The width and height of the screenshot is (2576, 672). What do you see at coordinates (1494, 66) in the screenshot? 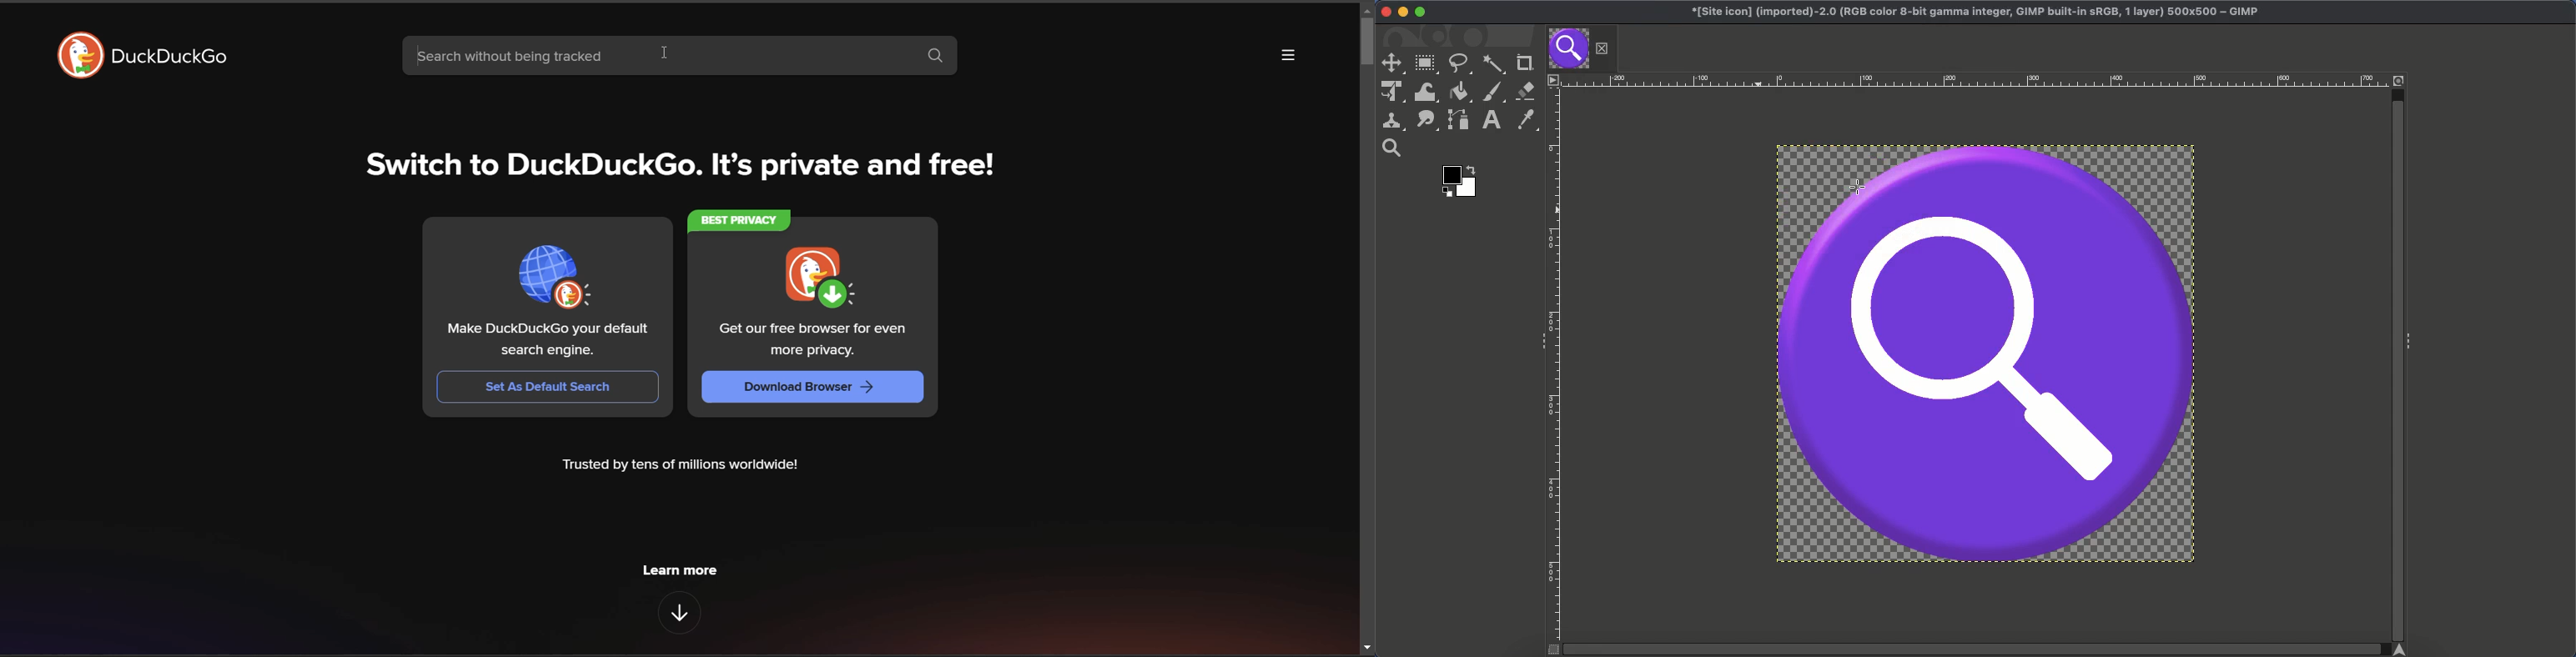
I see `Fuzzy selection tool` at bounding box center [1494, 66].